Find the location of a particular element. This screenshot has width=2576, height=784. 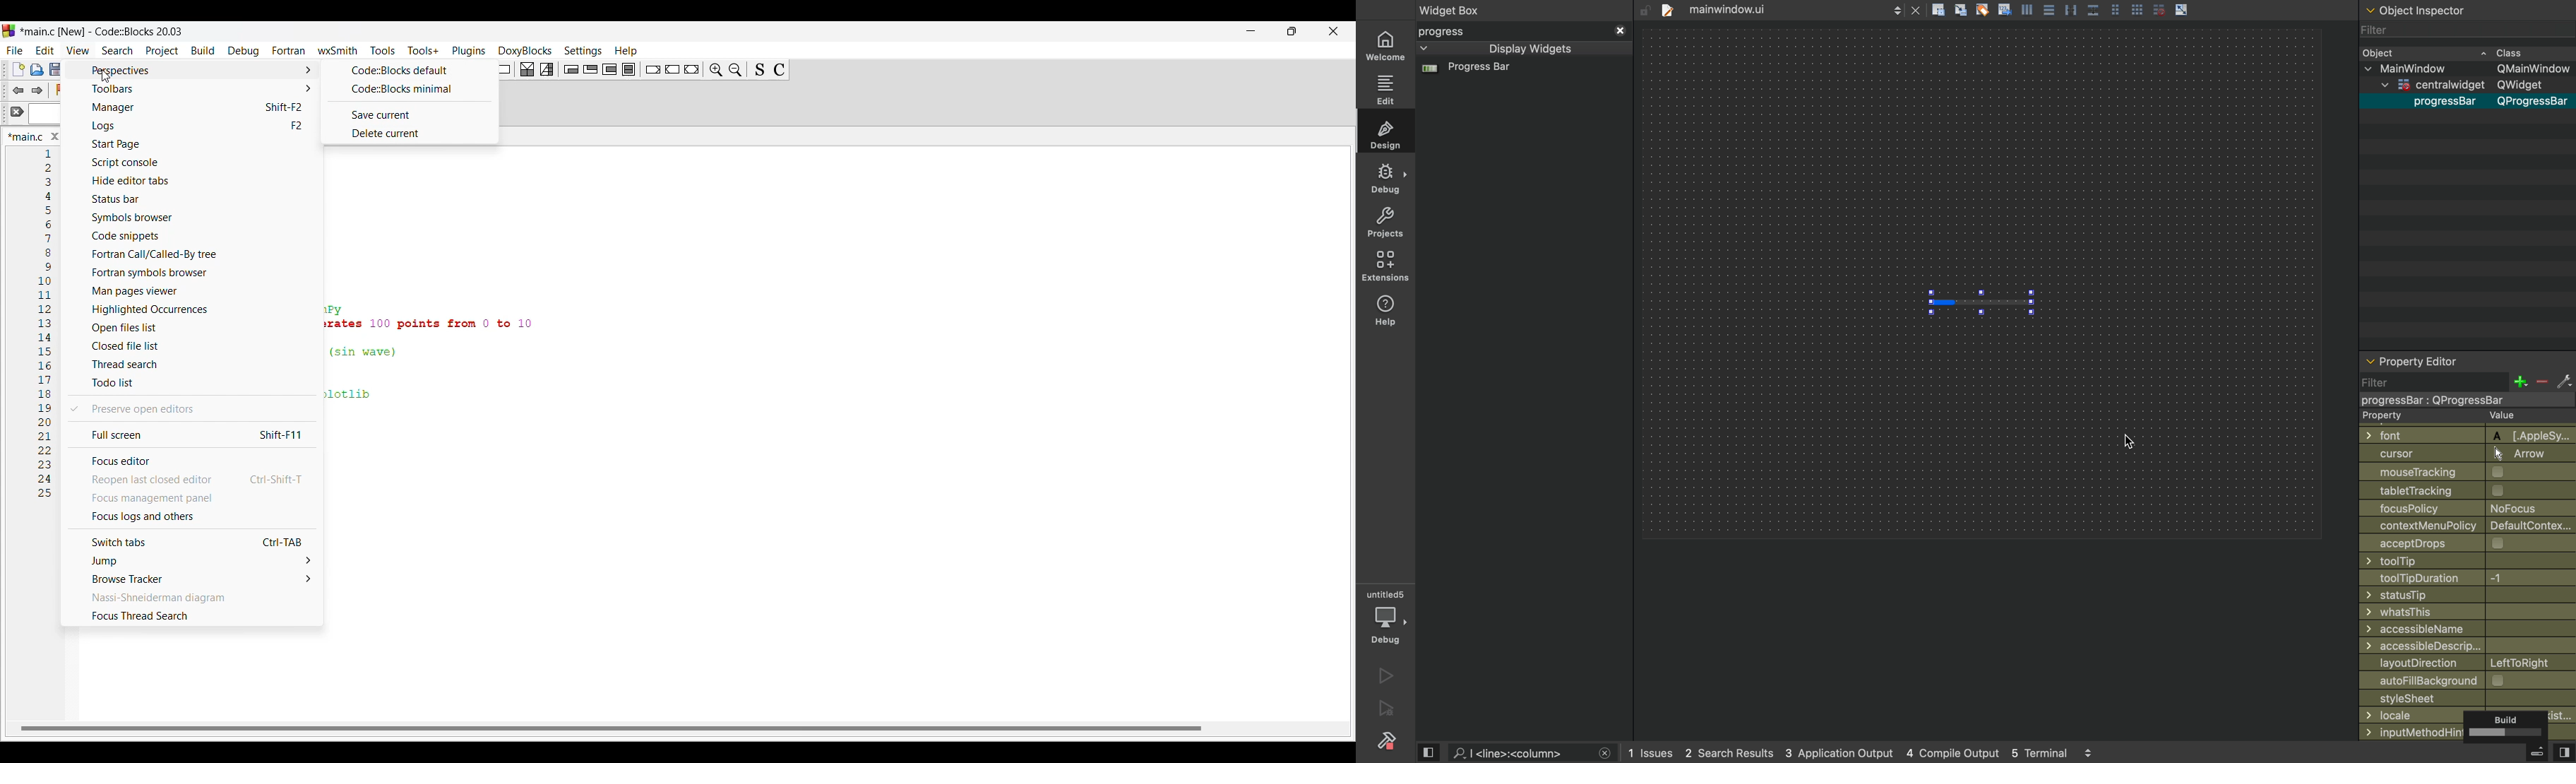

Zoom in is located at coordinates (716, 69).